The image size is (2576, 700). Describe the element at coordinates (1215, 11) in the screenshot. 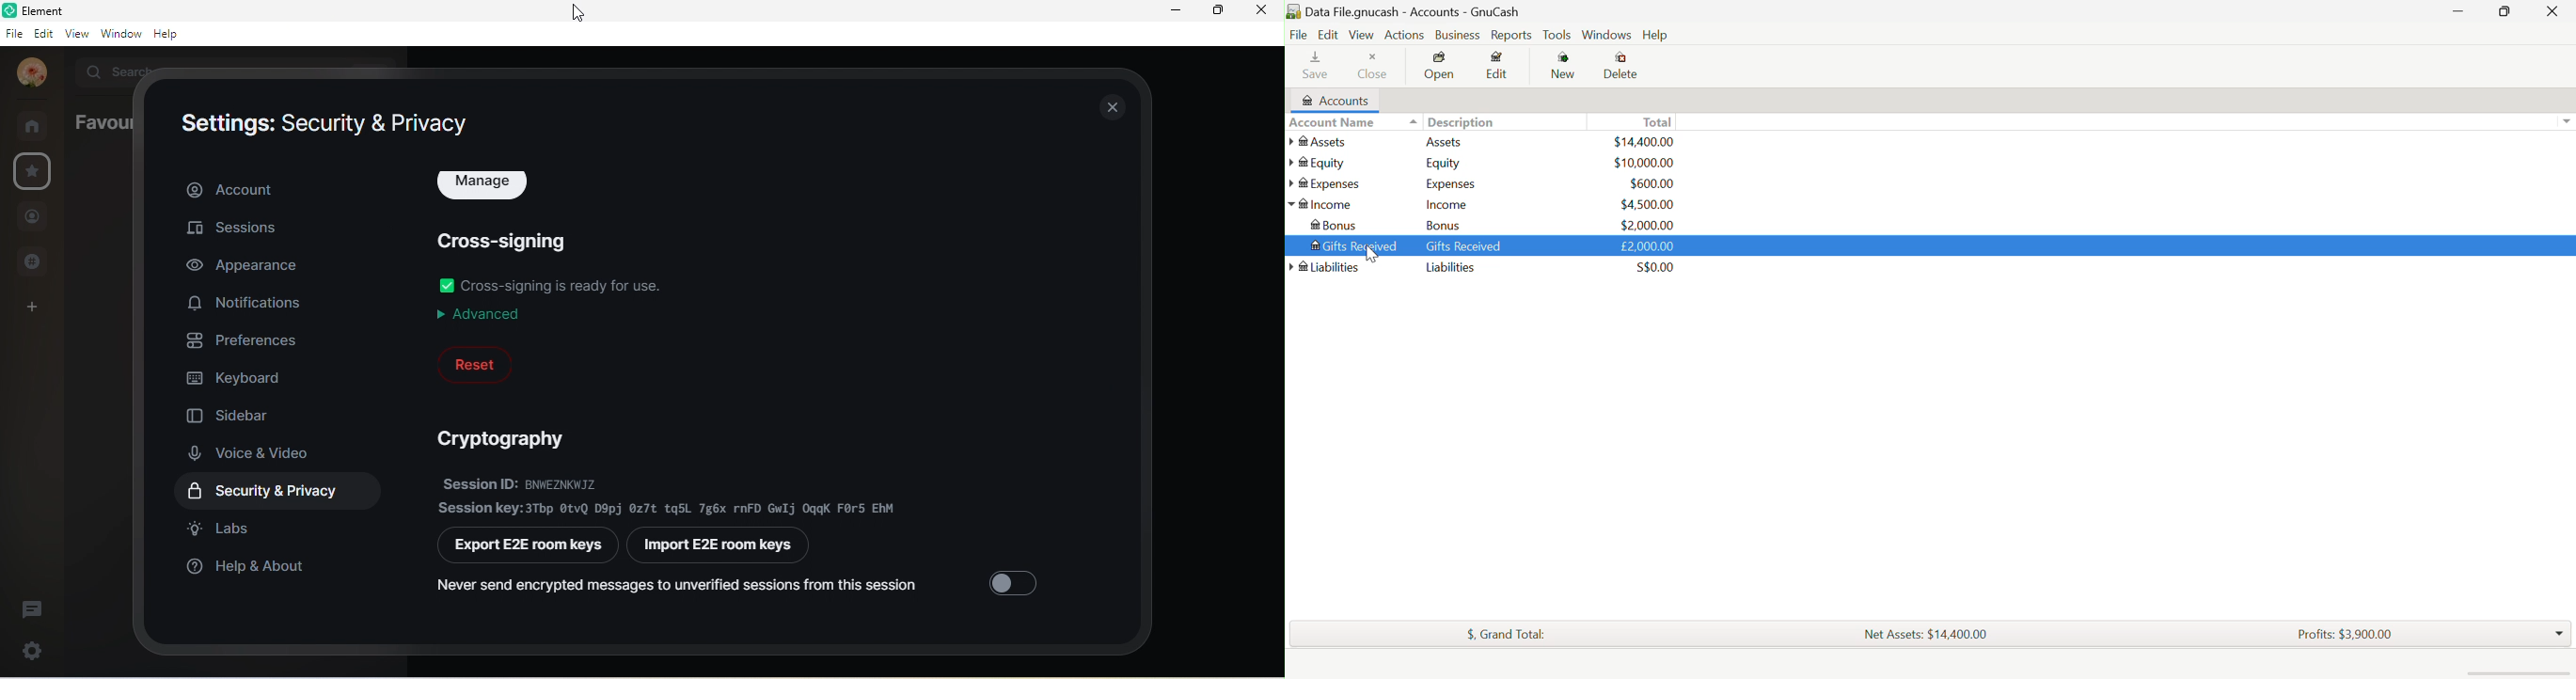

I see `maximize` at that location.